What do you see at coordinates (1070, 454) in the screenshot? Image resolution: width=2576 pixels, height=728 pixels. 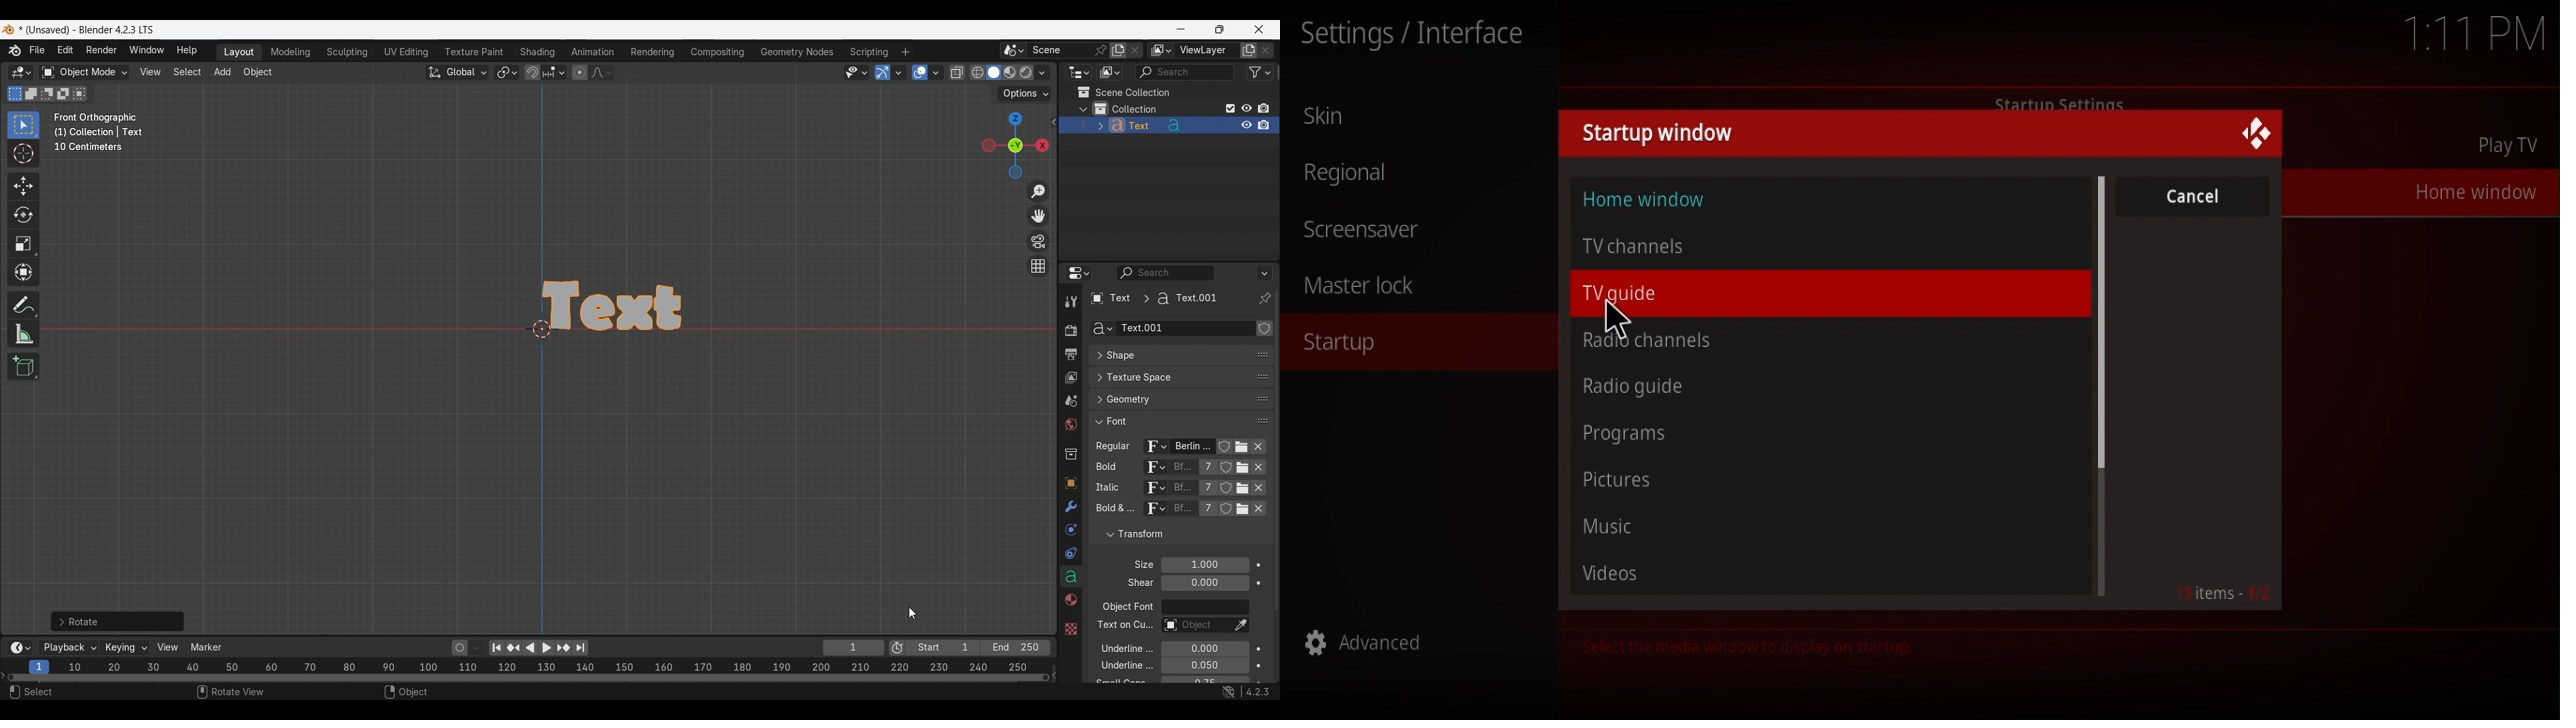 I see `Collection` at bounding box center [1070, 454].